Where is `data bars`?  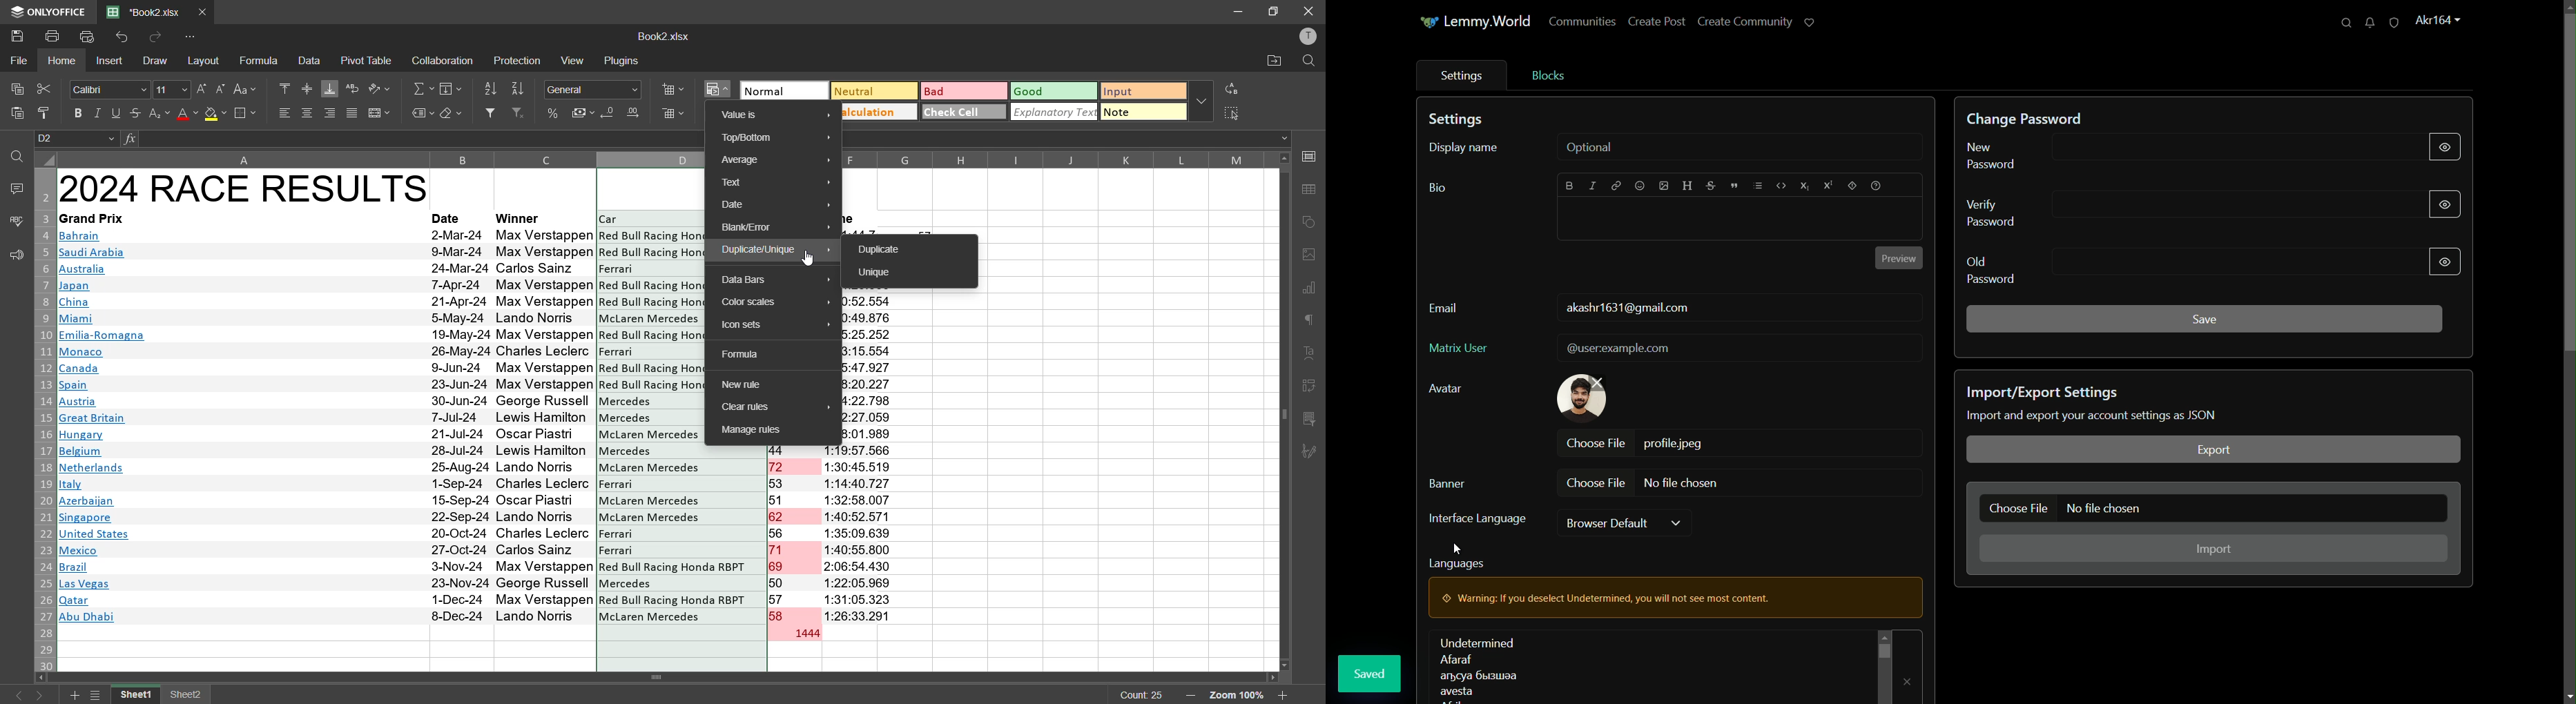 data bars is located at coordinates (776, 279).